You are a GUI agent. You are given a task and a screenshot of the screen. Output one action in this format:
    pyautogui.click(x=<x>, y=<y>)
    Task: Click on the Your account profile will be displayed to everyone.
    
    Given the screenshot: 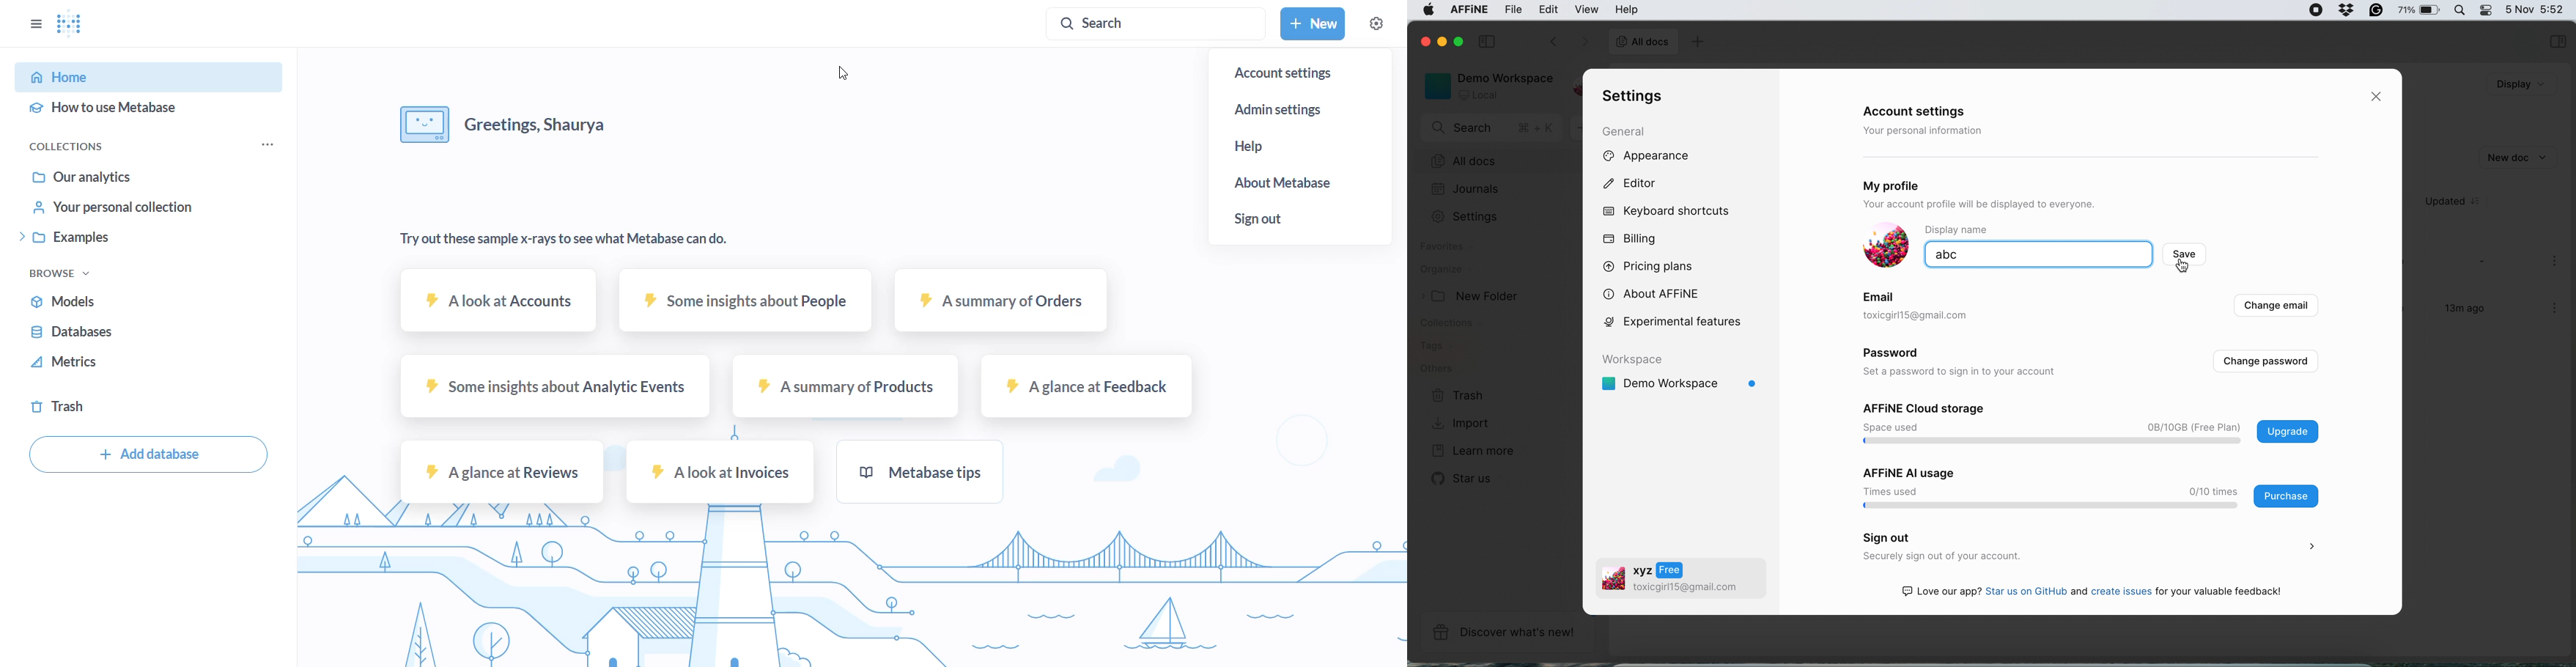 What is the action you would take?
    pyautogui.click(x=2016, y=205)
    